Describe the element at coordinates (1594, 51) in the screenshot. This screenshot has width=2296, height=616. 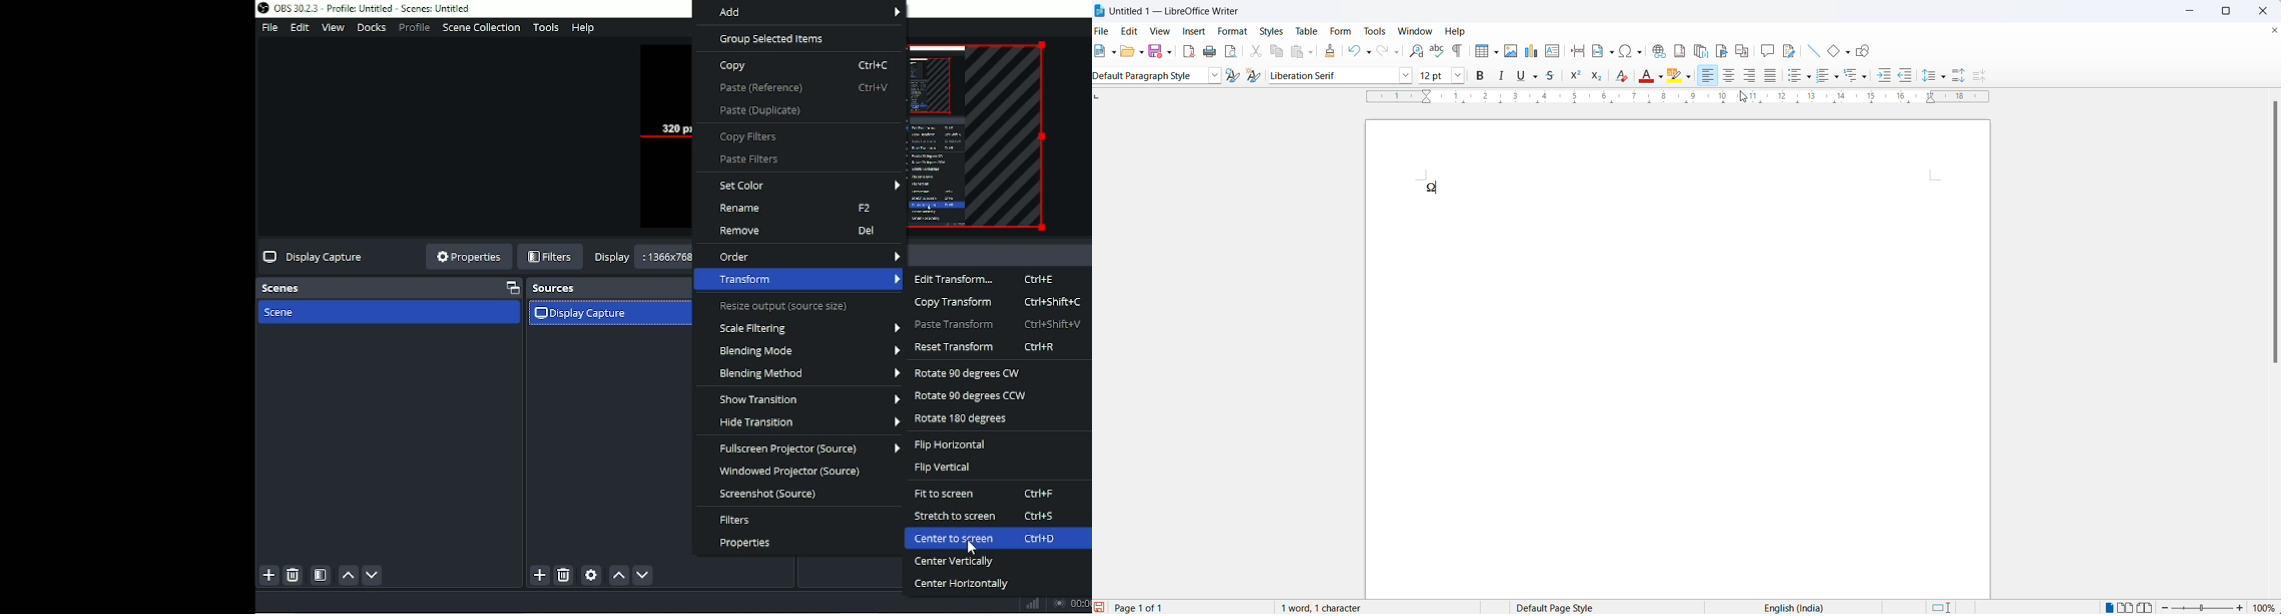
I see `insert field icon` at that location.